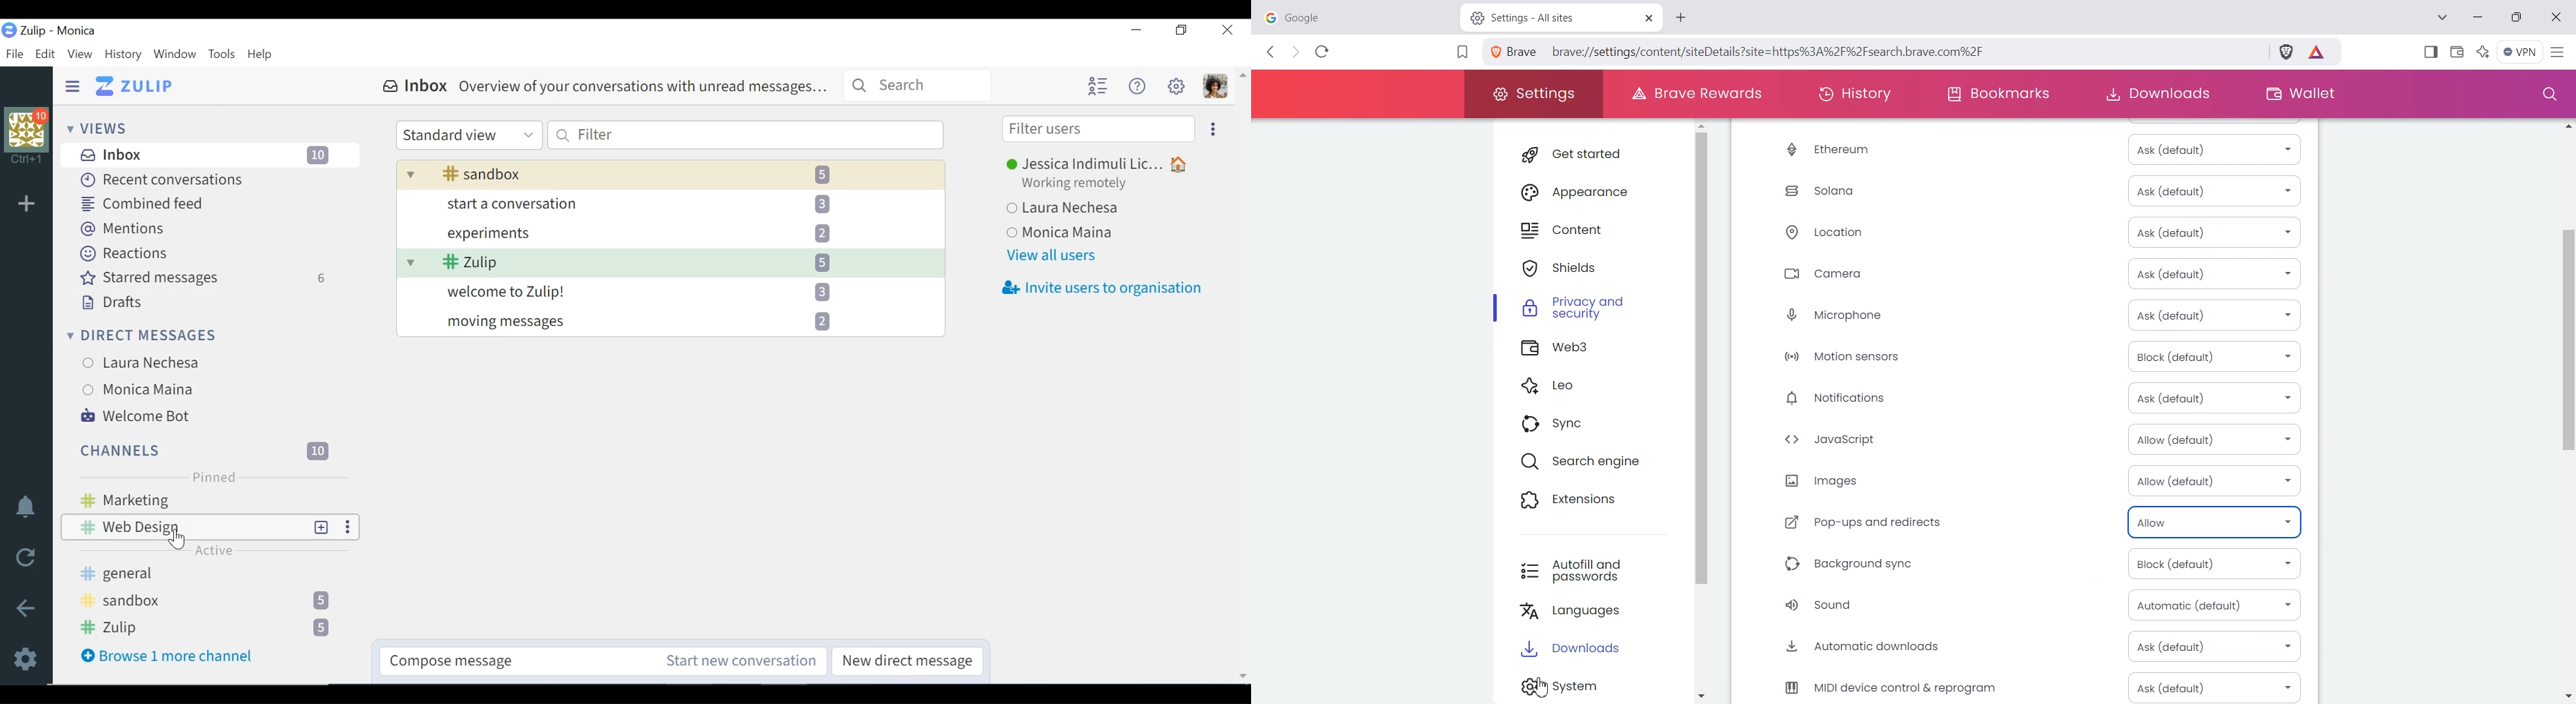 This screenshot has height=728, width=2576. I want to click on Inbox, so click(212, 154).